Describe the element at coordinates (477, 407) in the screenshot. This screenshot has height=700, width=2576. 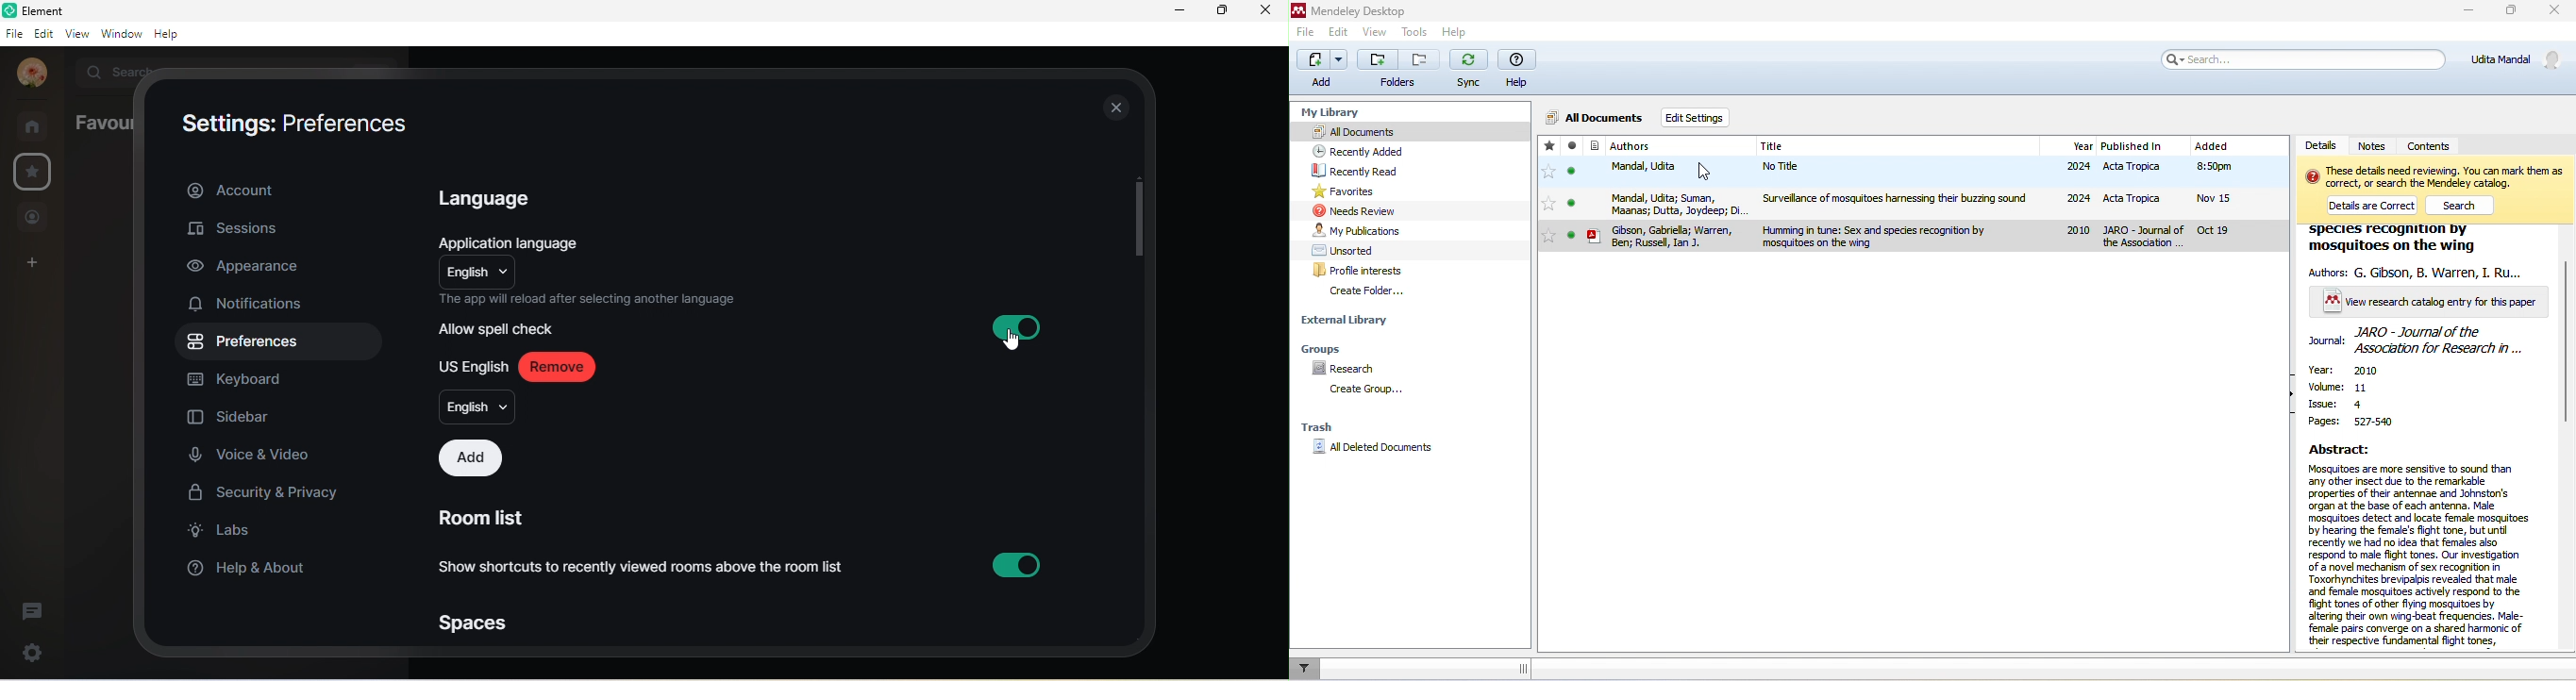
I see `english` at that location.